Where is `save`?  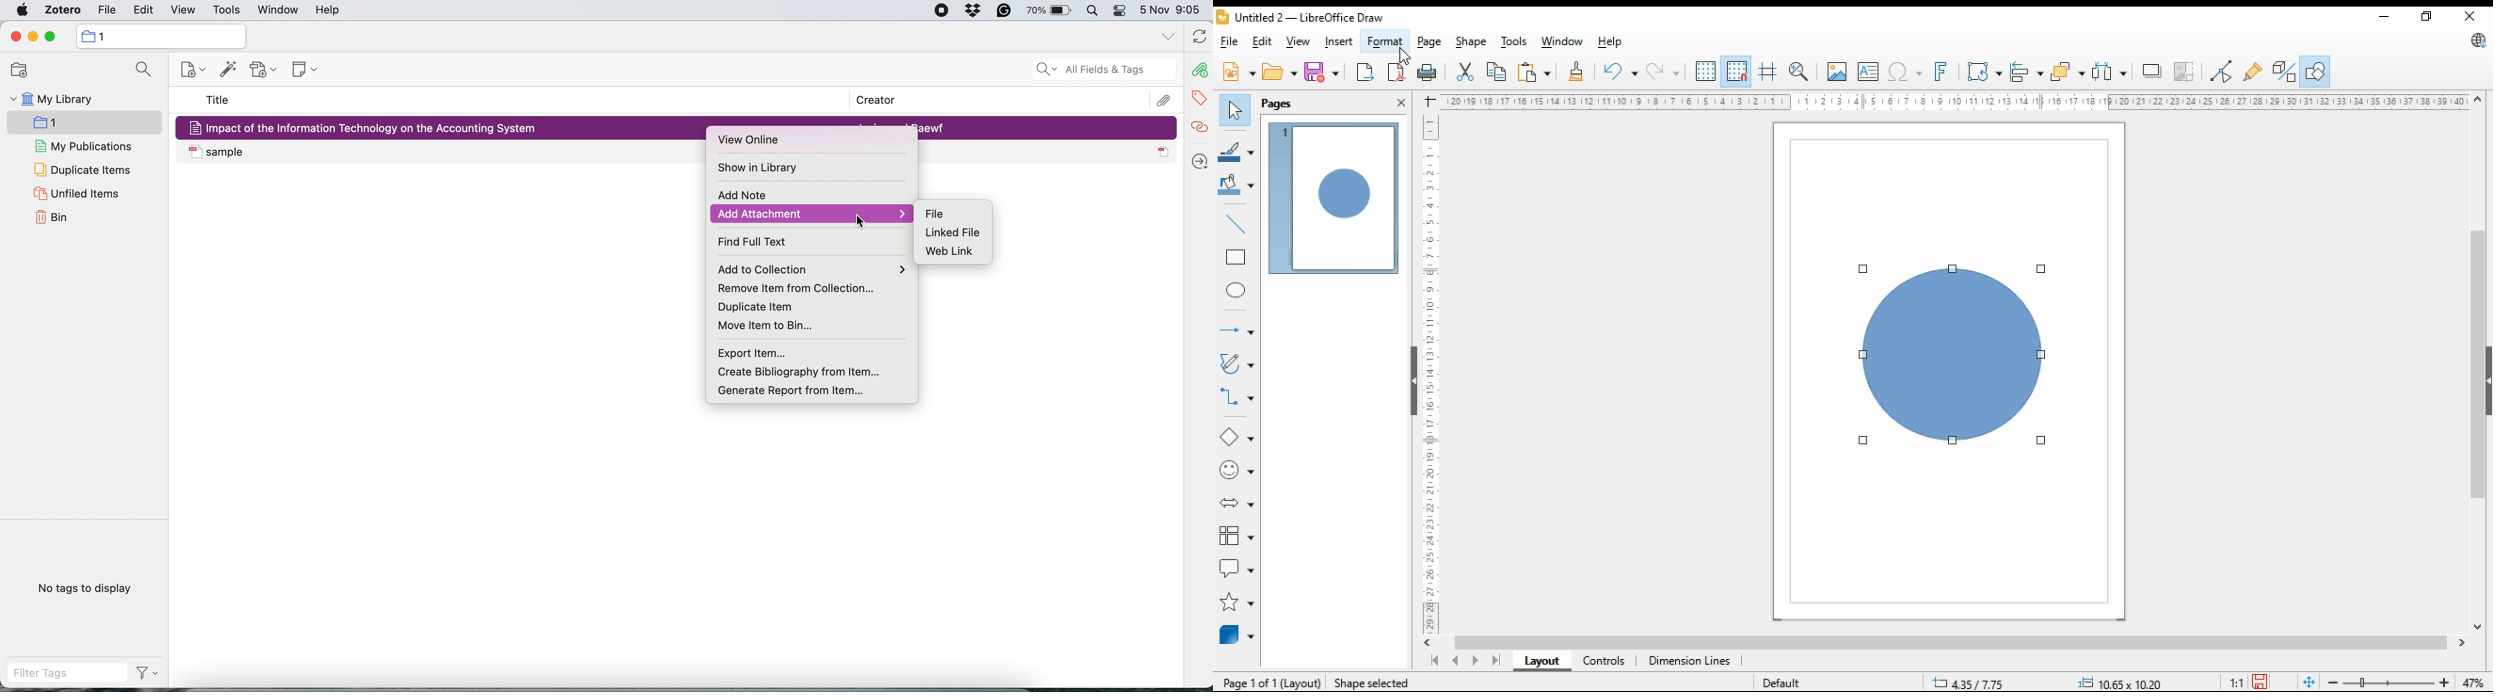
save is located at coordinates (2260, 682).